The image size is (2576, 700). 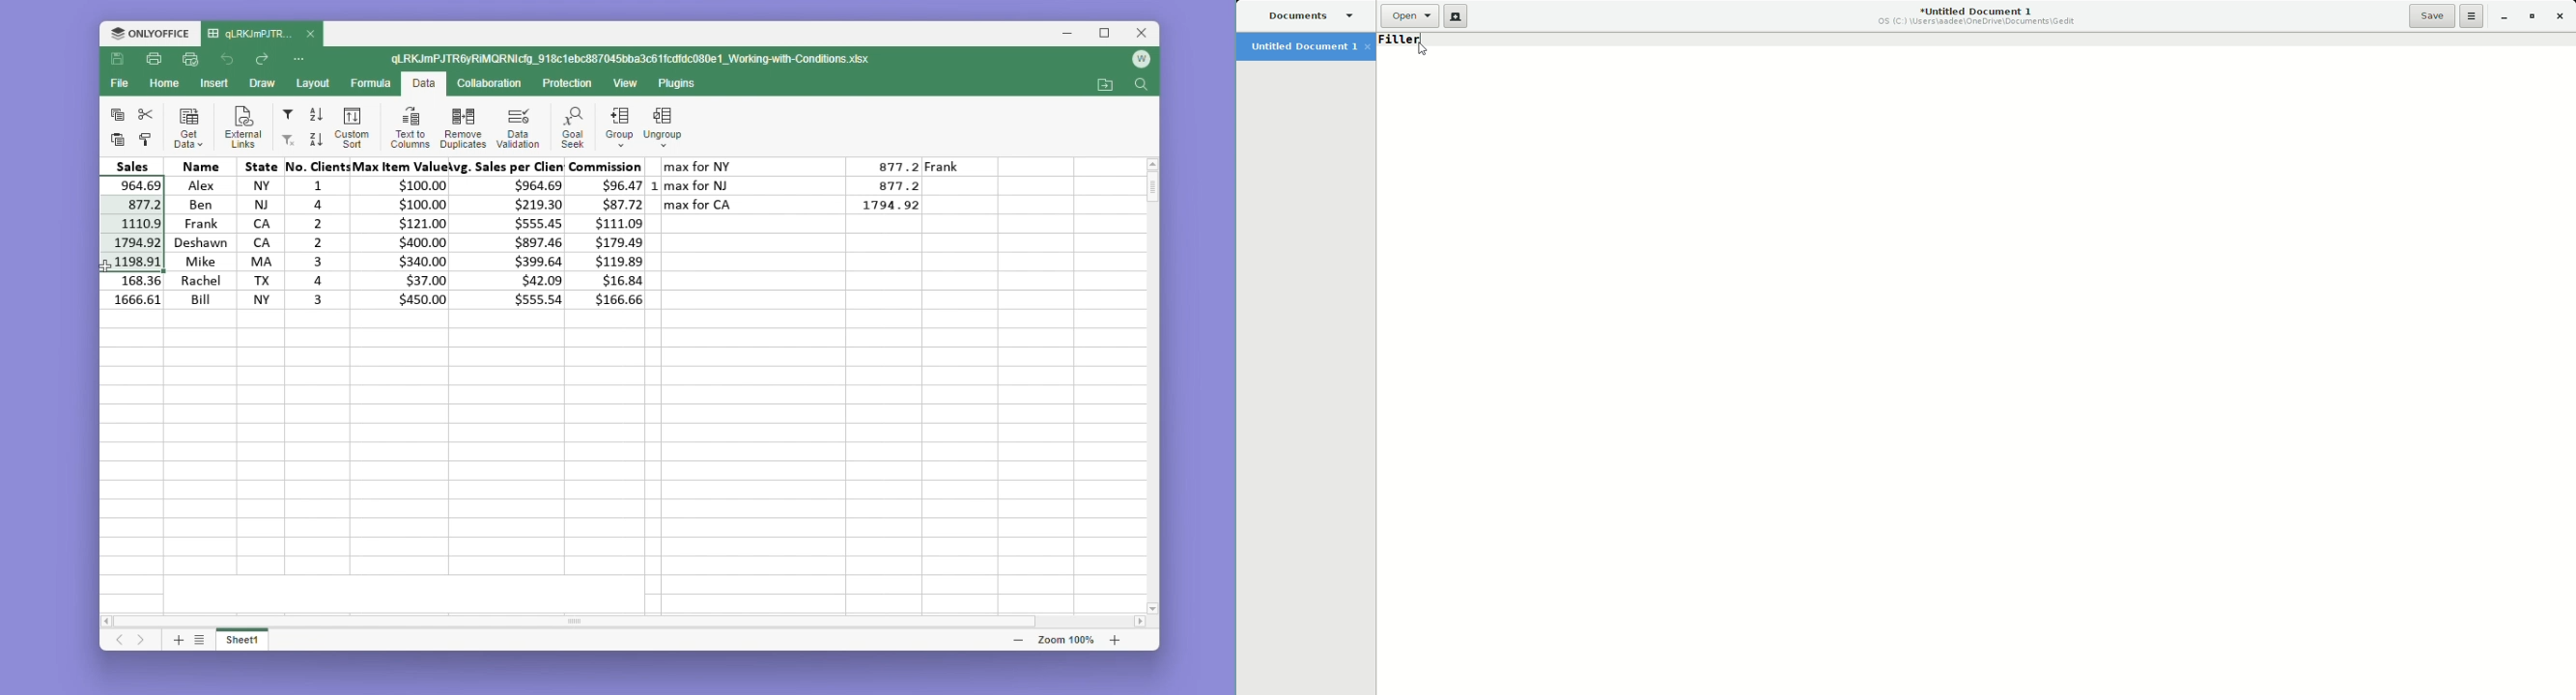 What do you see at coordinates (146, 114) in the screenshot?
I see `cut` at bounding box center [146, 114].